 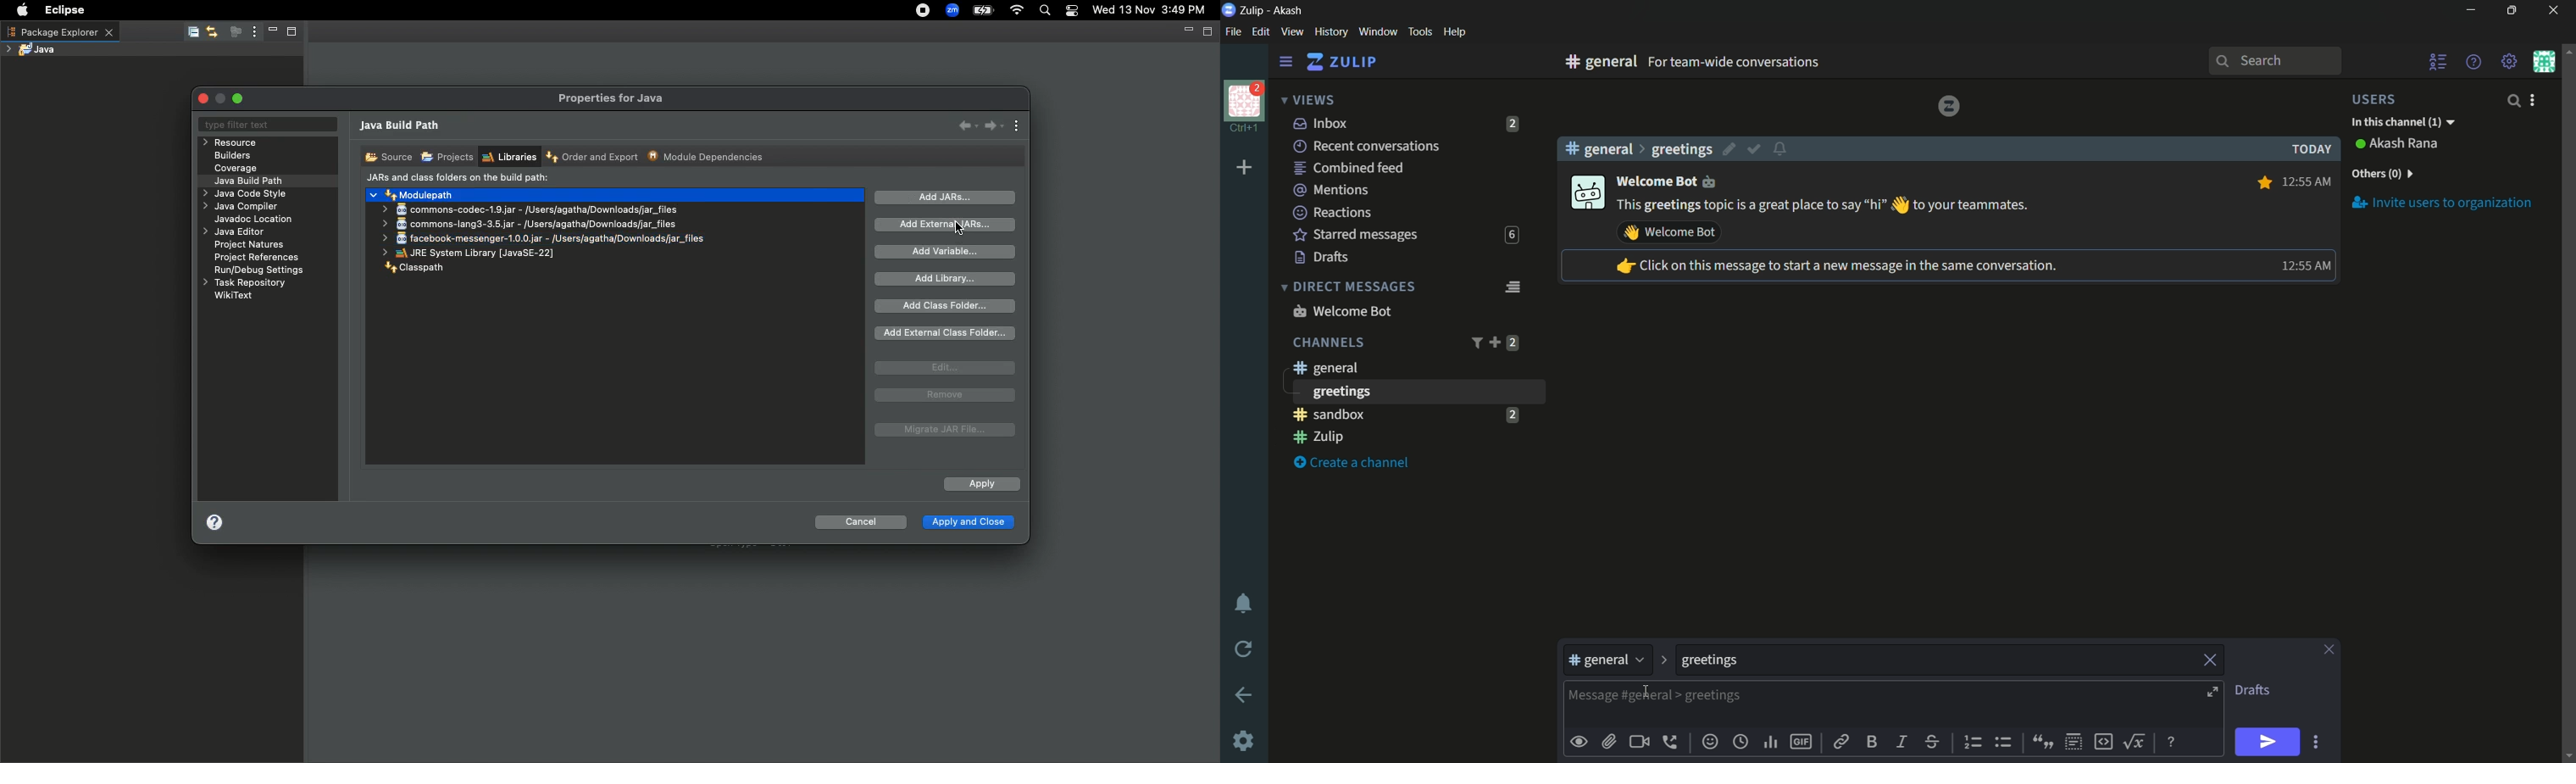 I want to click on add channel, so click(x=1494, y=342).